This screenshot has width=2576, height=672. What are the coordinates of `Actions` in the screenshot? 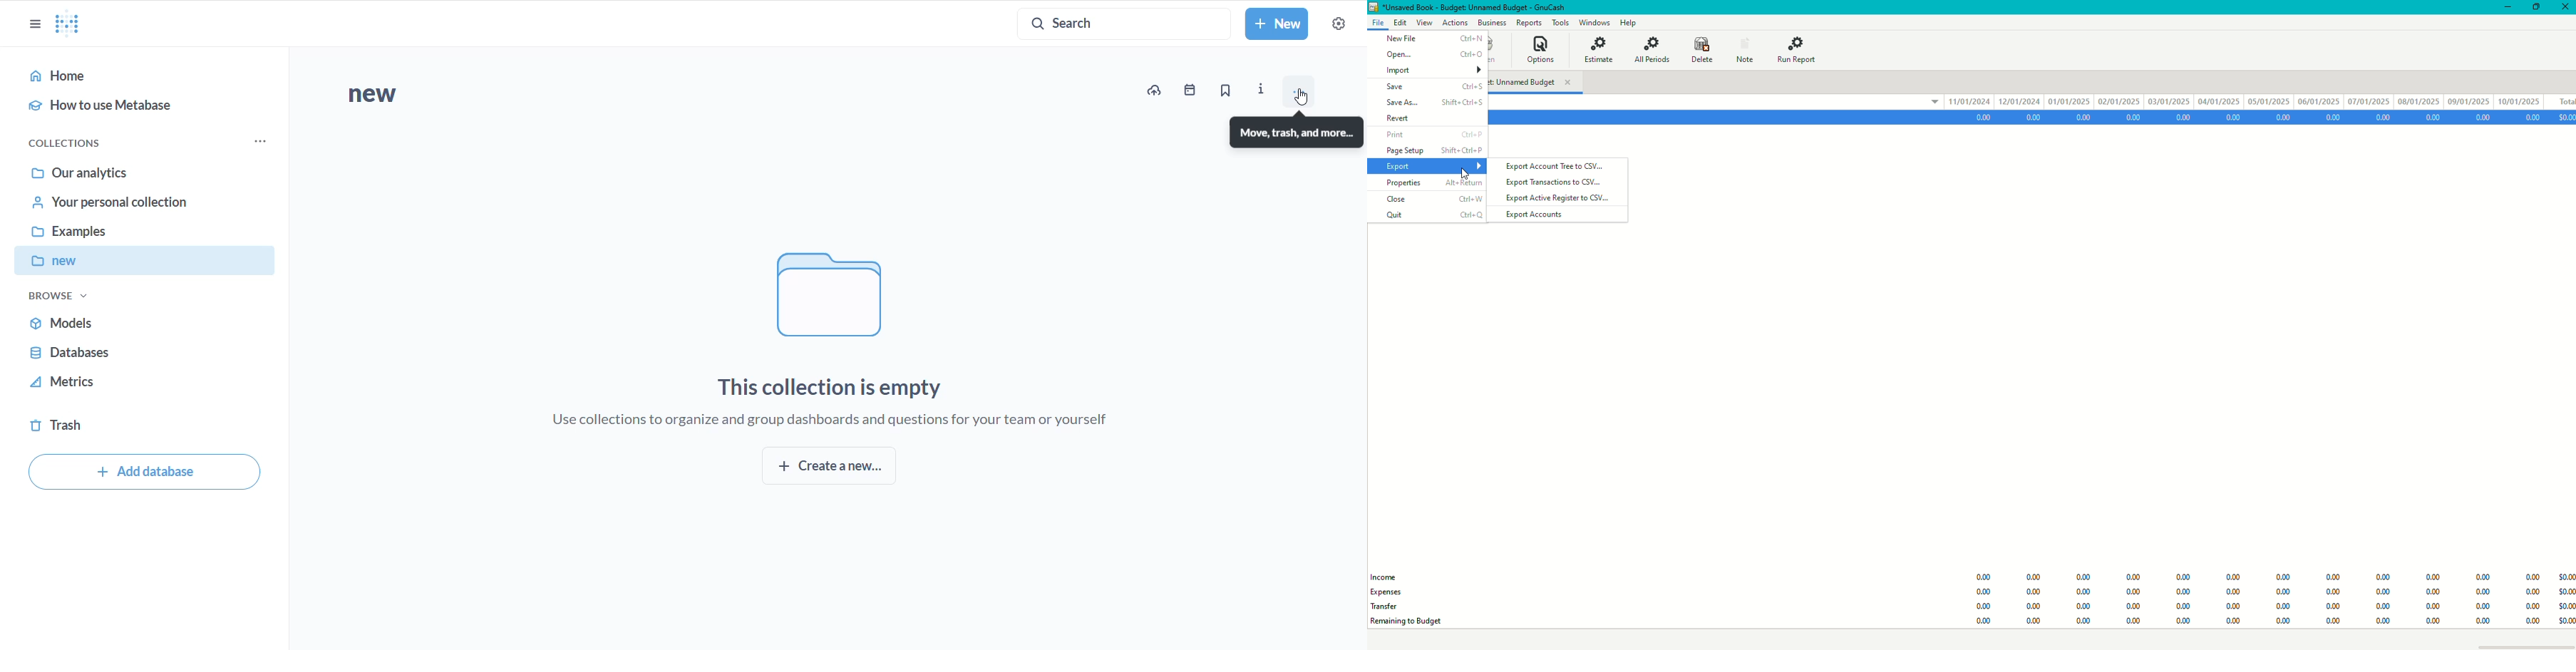 It's located at (1455, 21).